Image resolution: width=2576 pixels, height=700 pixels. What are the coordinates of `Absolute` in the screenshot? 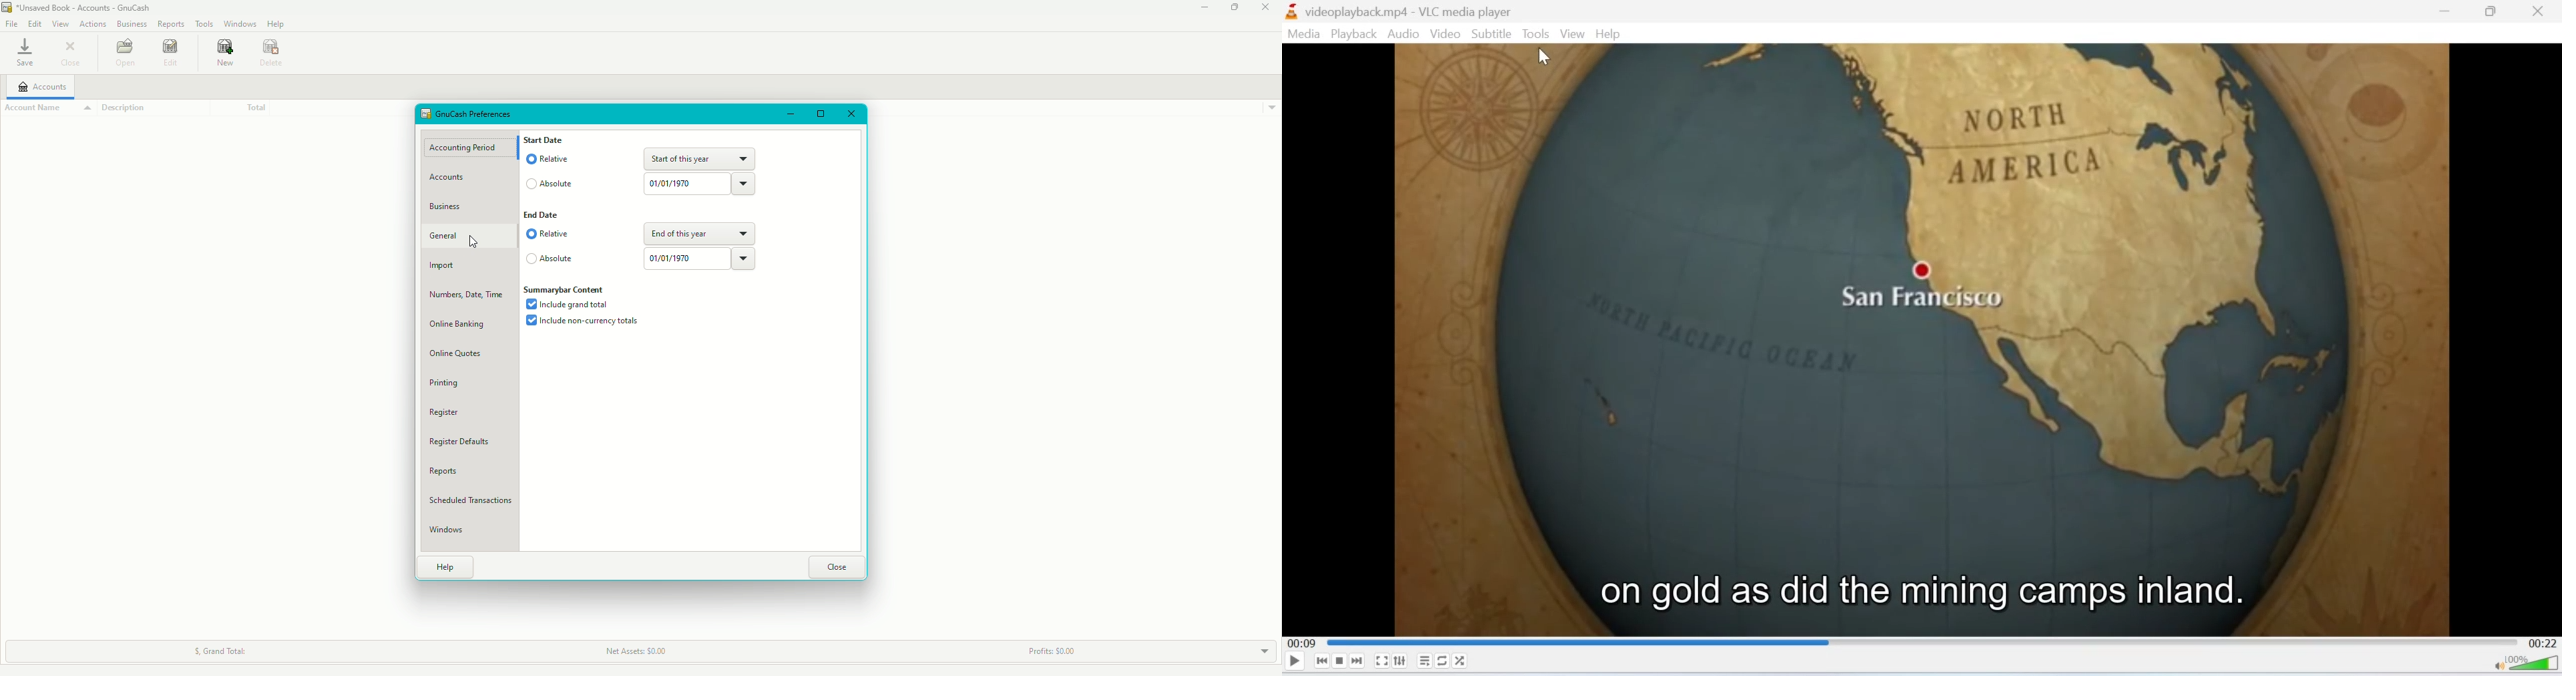 It's located at (555, 184).